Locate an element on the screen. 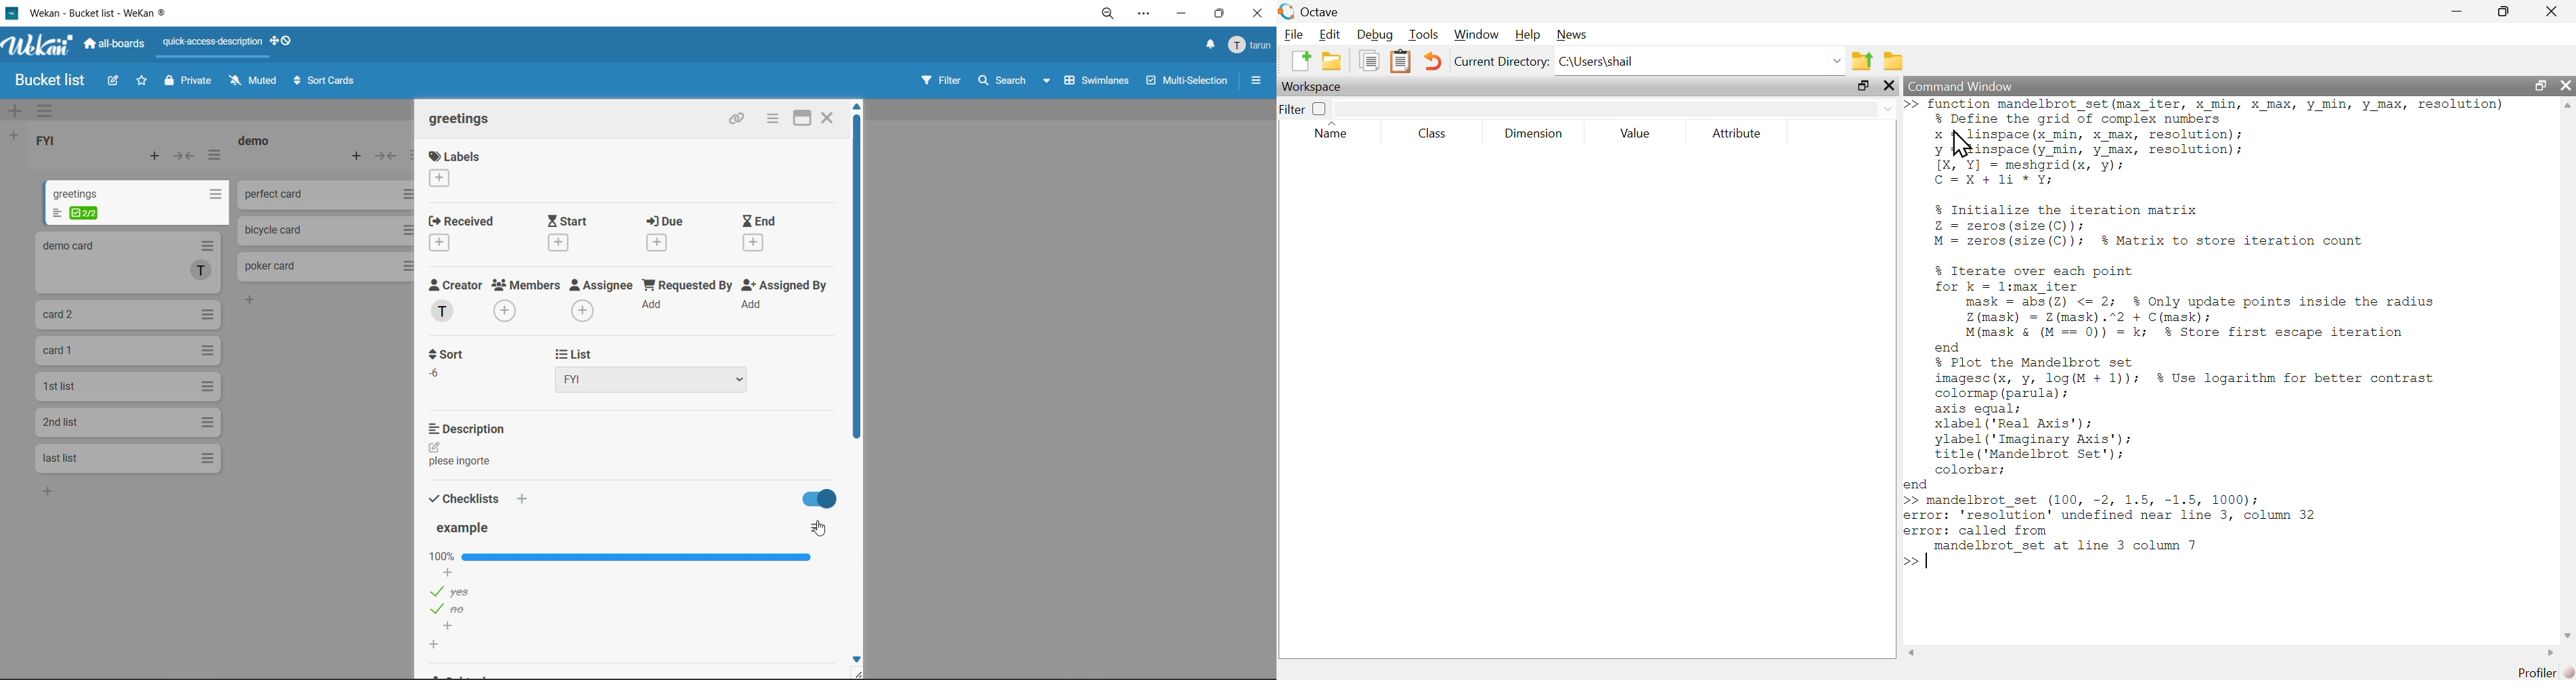  quick access description is located at coordinates (209, 47).